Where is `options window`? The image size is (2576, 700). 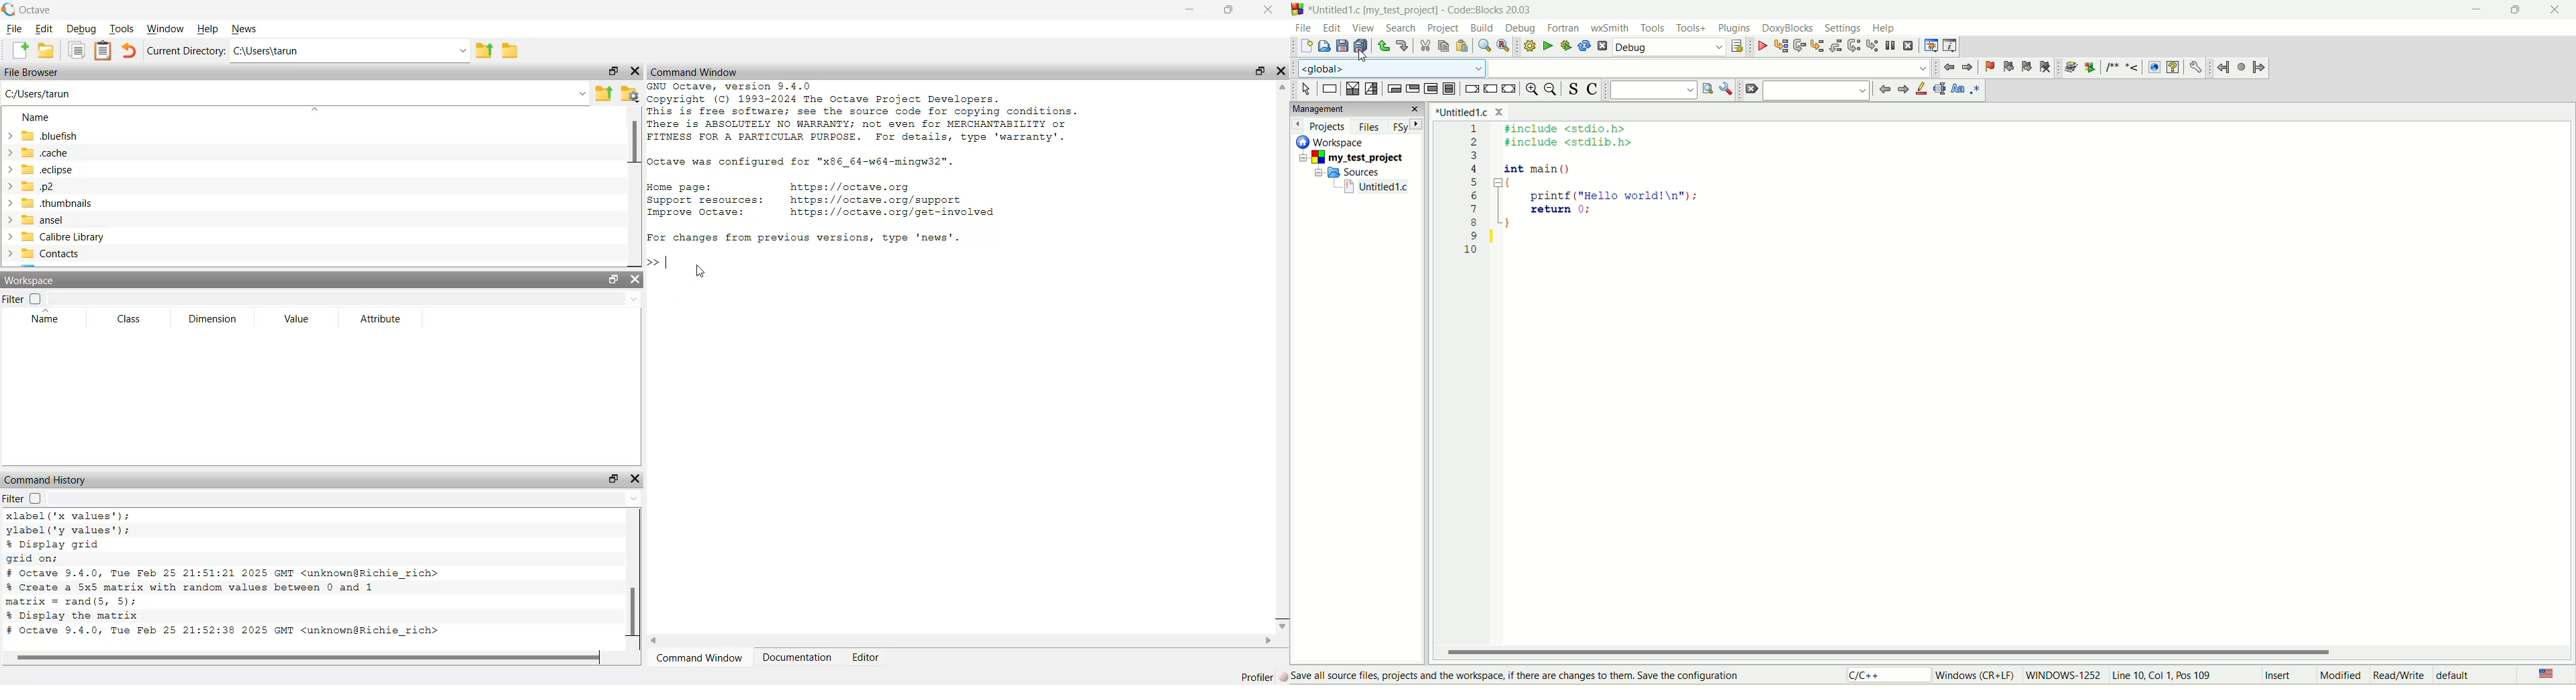 options window is located at coordinates (1726, 88).